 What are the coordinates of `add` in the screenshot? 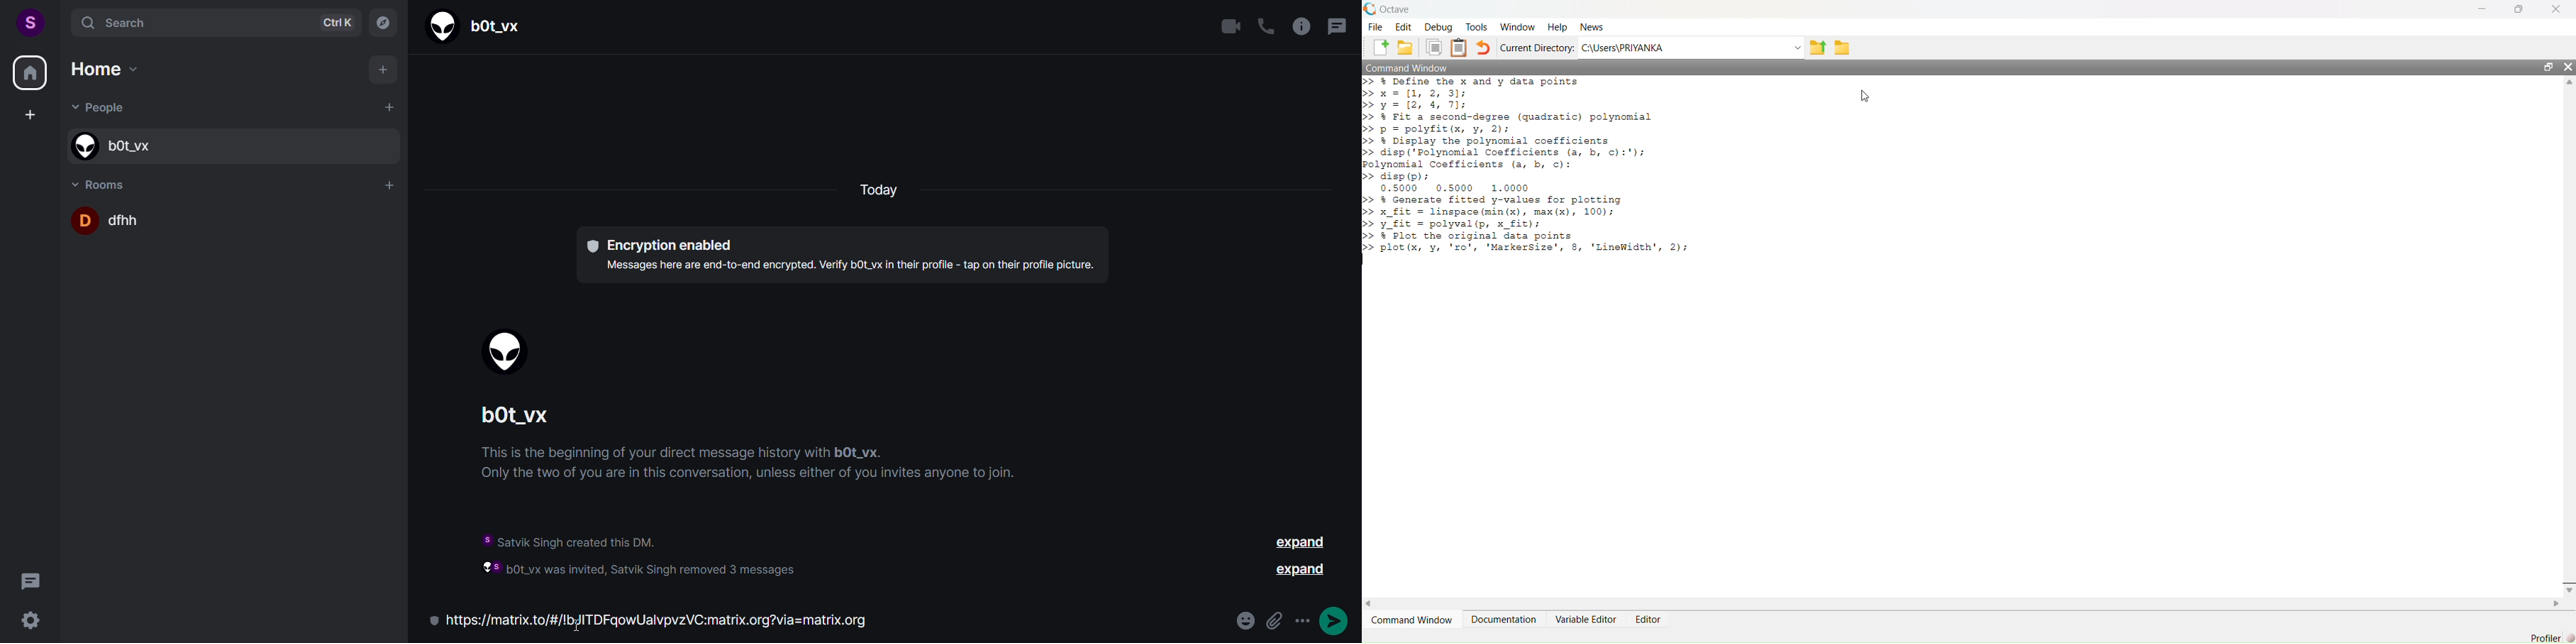 It's located at (384, 72).